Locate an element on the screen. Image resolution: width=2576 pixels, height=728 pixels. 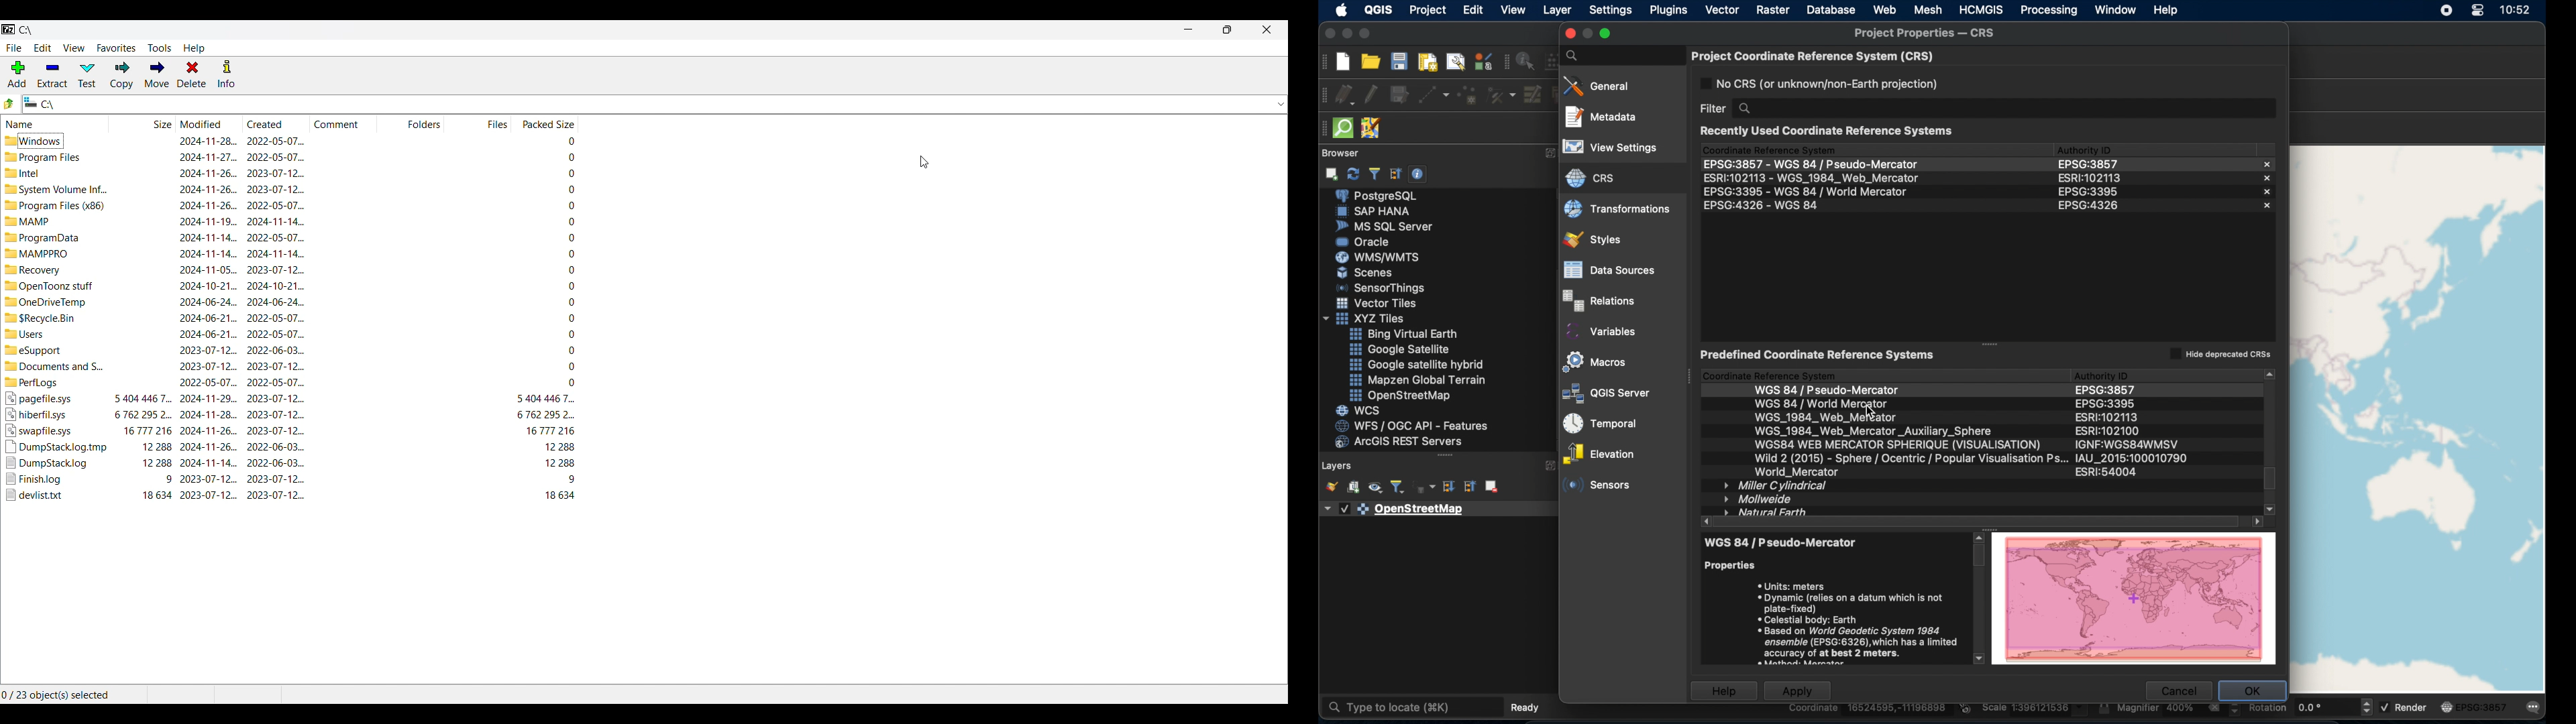
close is located at coordinates (2267, 192).